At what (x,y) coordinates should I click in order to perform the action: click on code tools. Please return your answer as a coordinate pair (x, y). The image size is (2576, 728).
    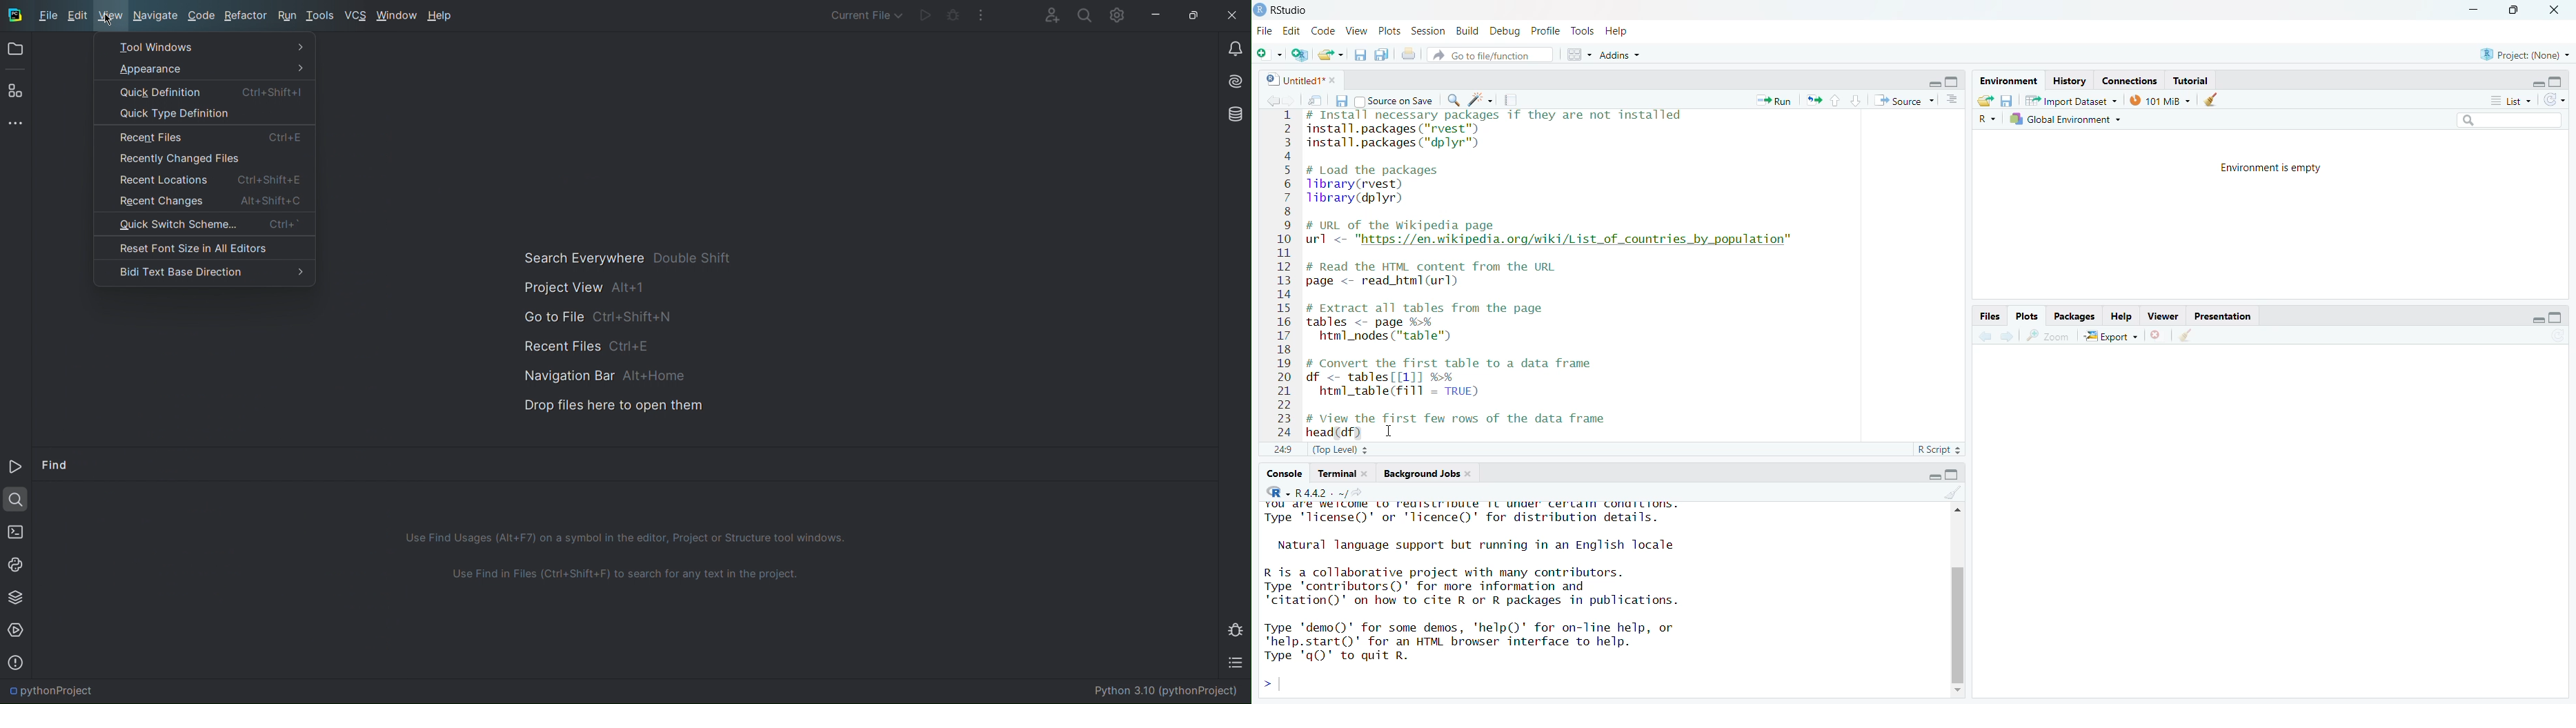
    Looking at the image, I should click on (1480, 100).